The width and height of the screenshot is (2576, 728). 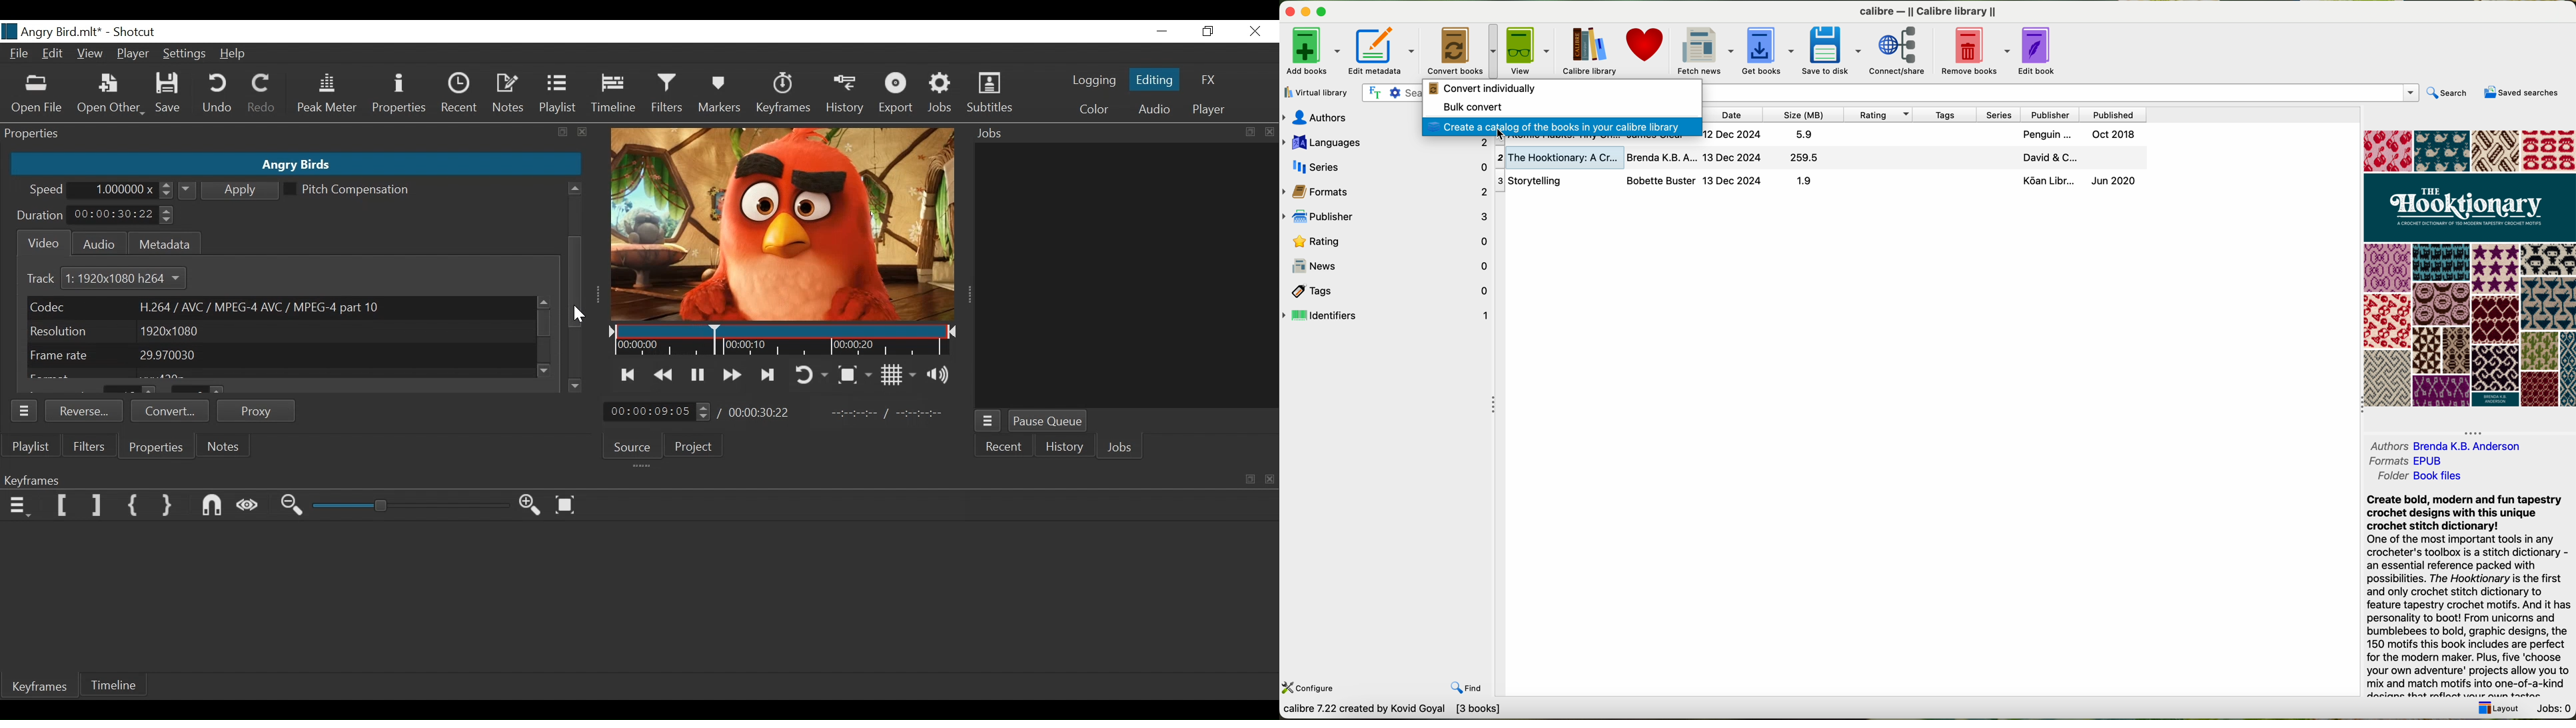 I want to click on Video, so click(x=41, y=243).